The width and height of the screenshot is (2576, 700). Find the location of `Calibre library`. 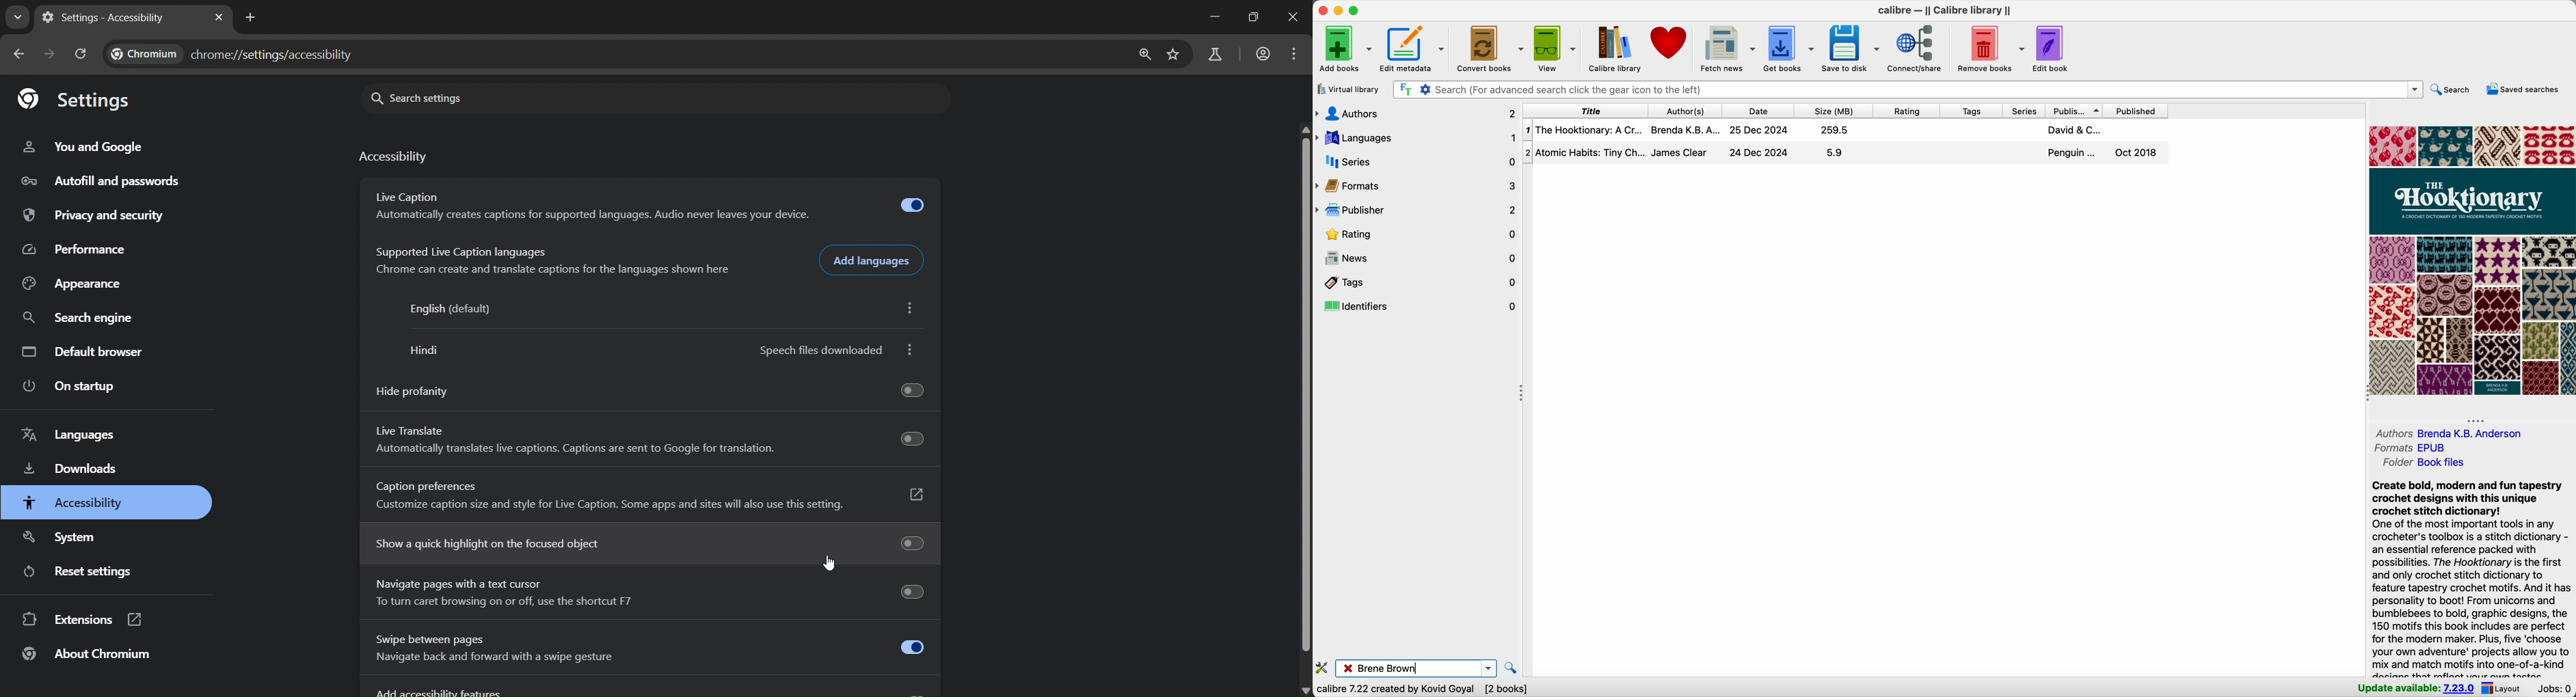

Calibre library is located at coordinates (1614, 51).